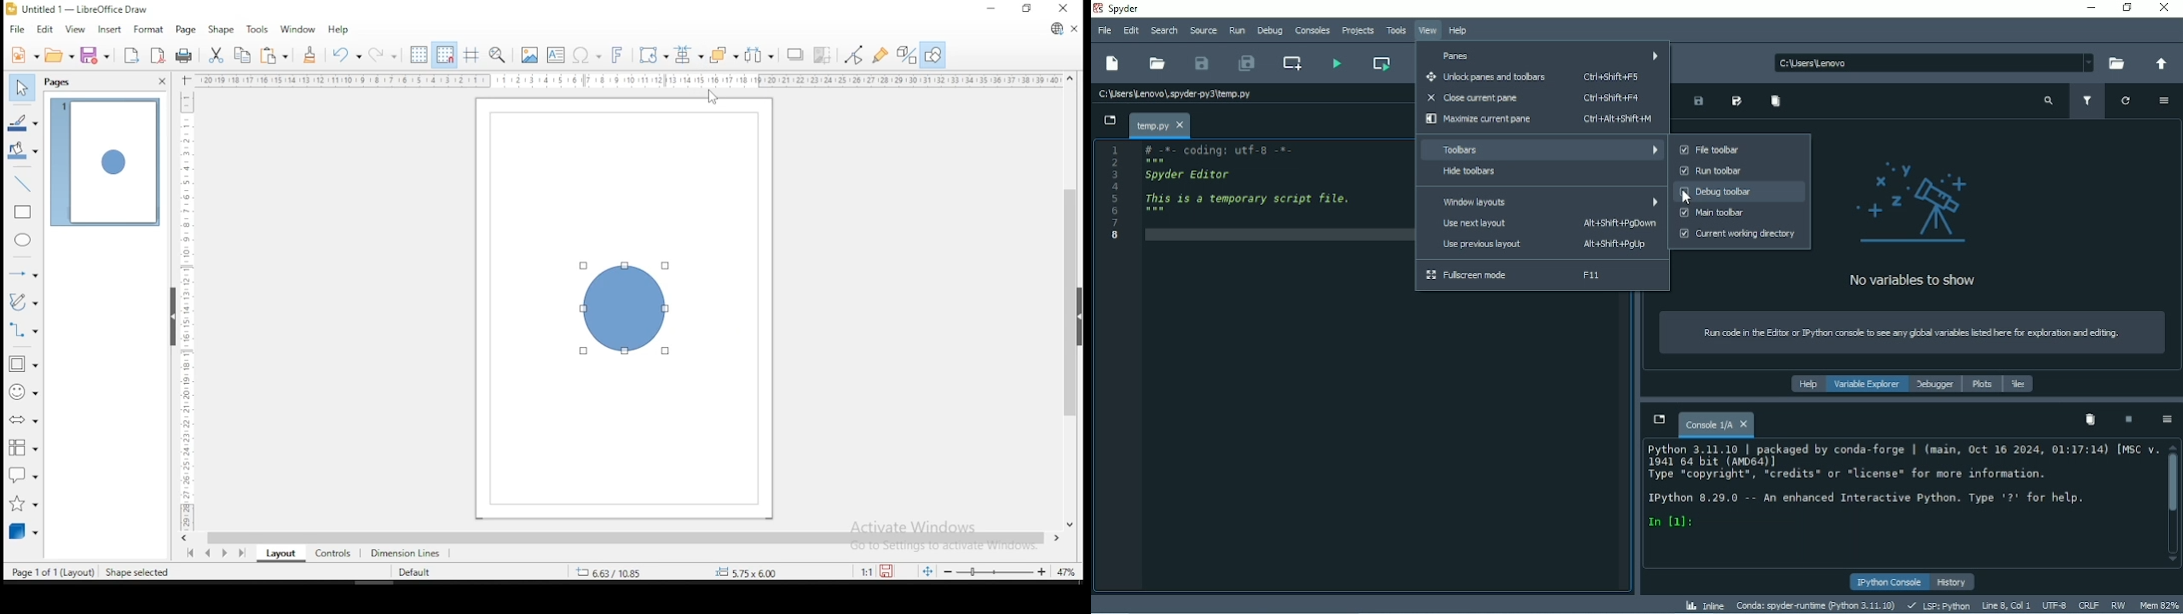 The width and height of the screenshot is (2184, 616). What do you see at coordinates (1775, 101) in the screenshot?
I see `Remove all variables` at bounding box center [1775, 101].